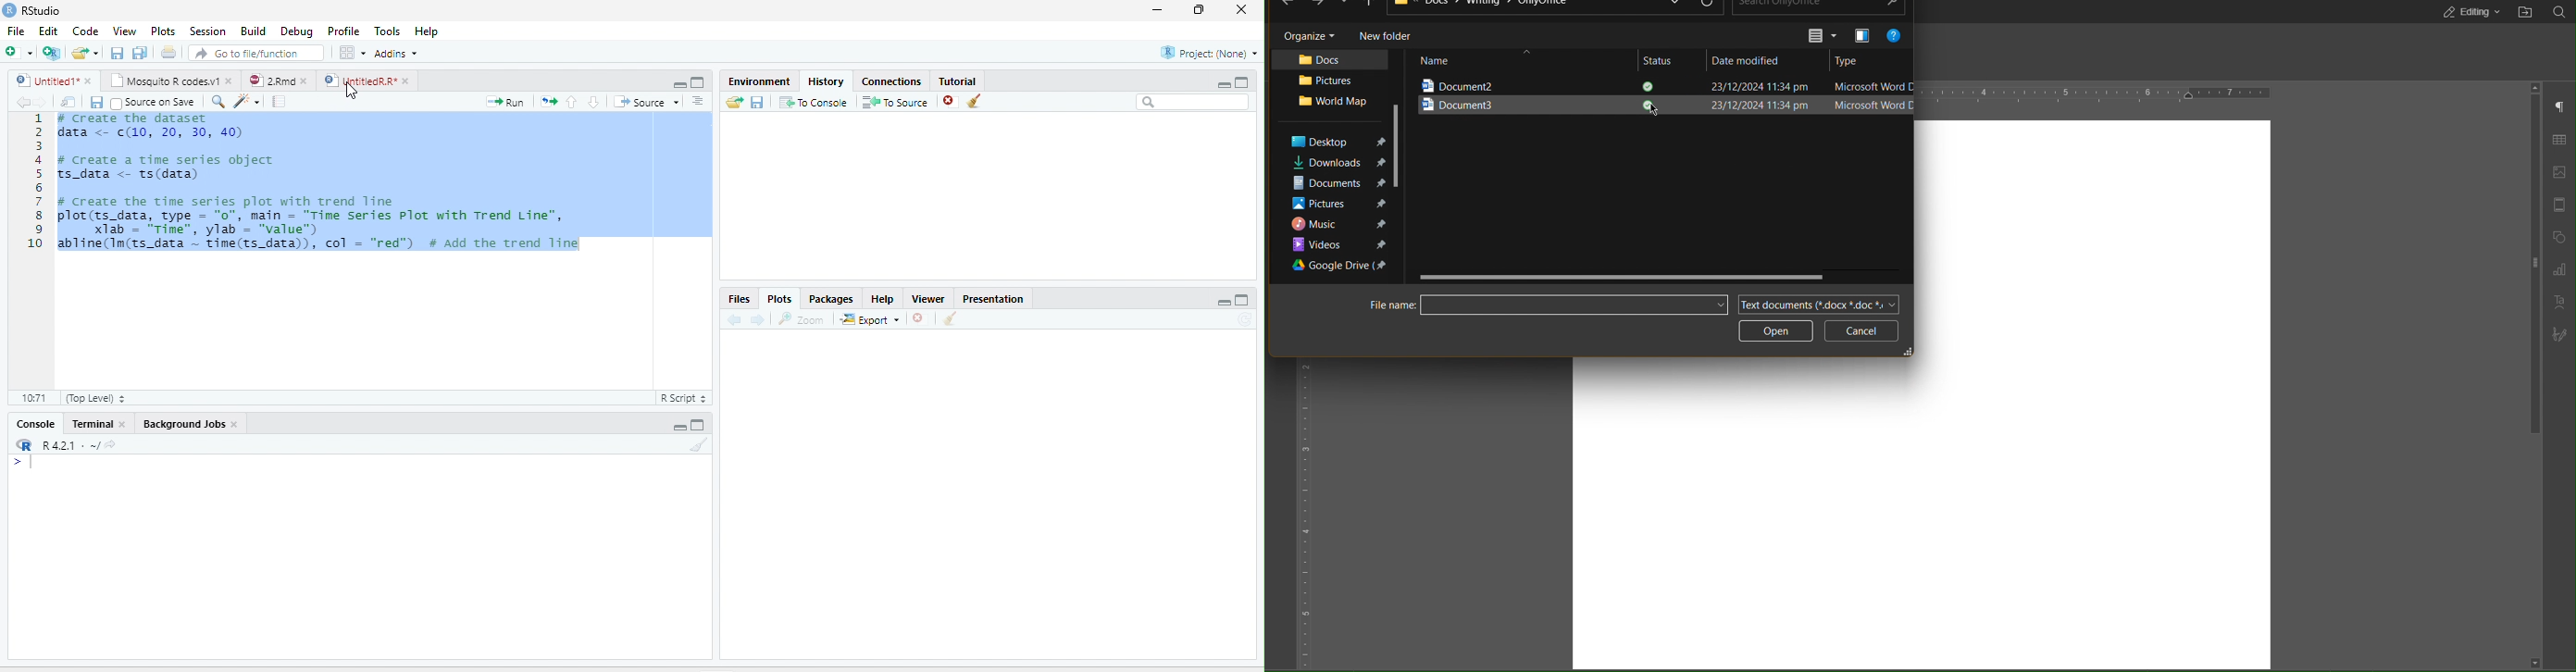  Describe the element at coordinates (253, 31) in the screenshot. I see `Build` at that location.